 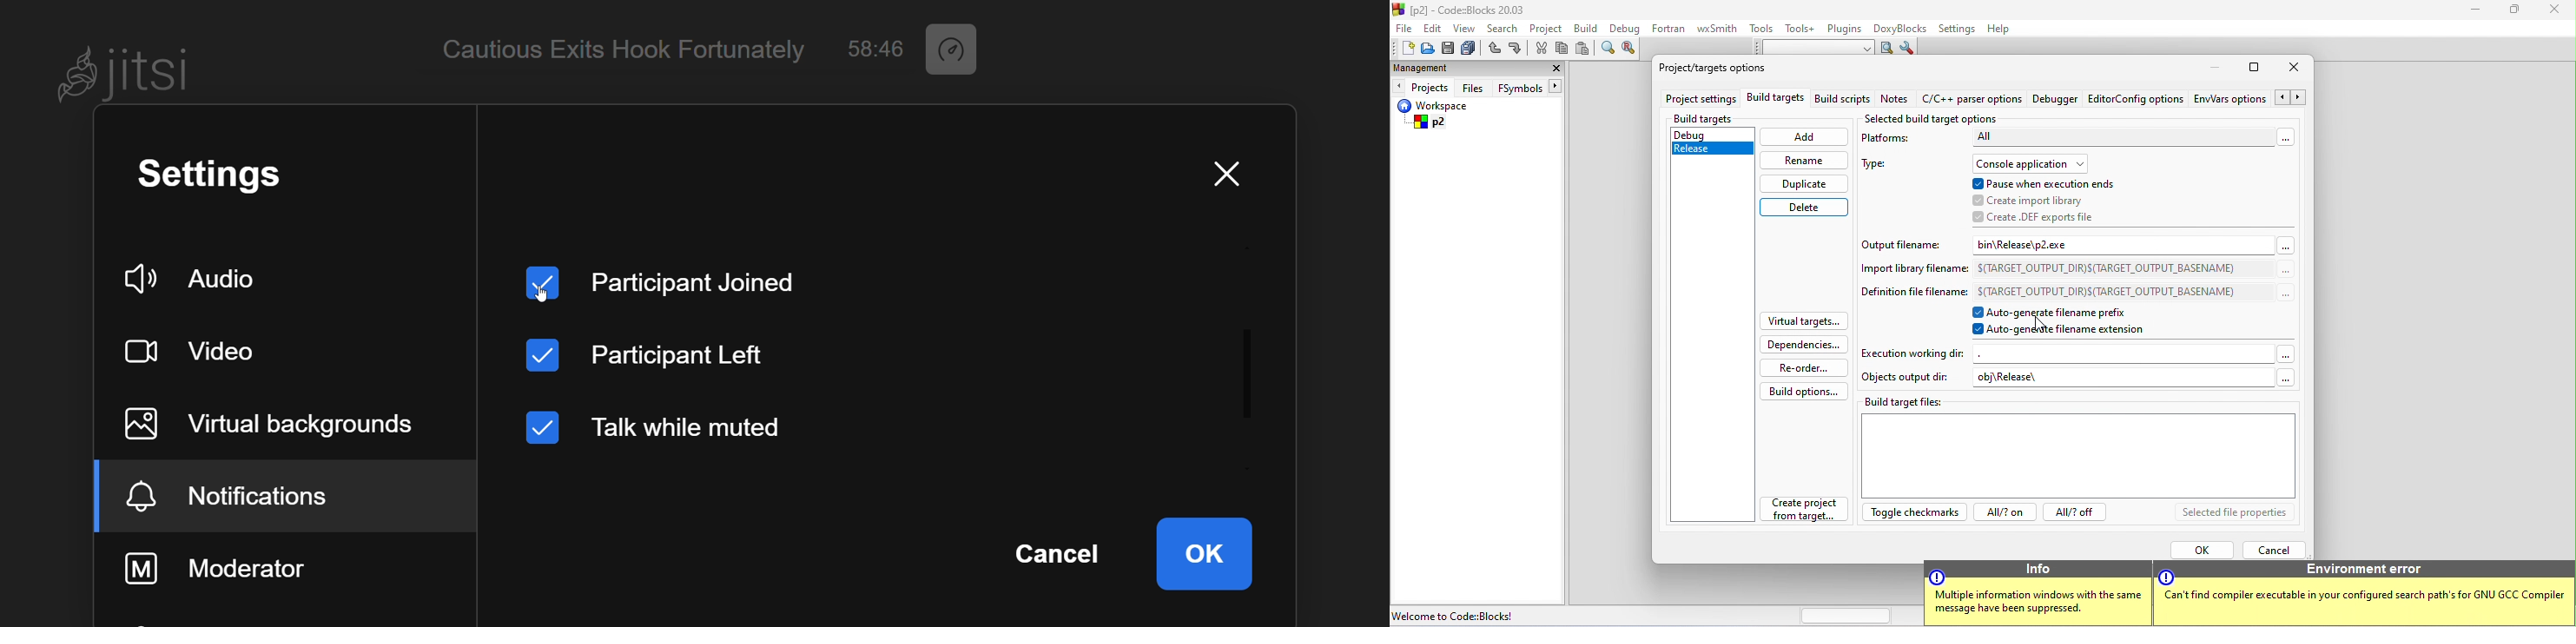 I want to click on new, so click(x=1403, y=48).